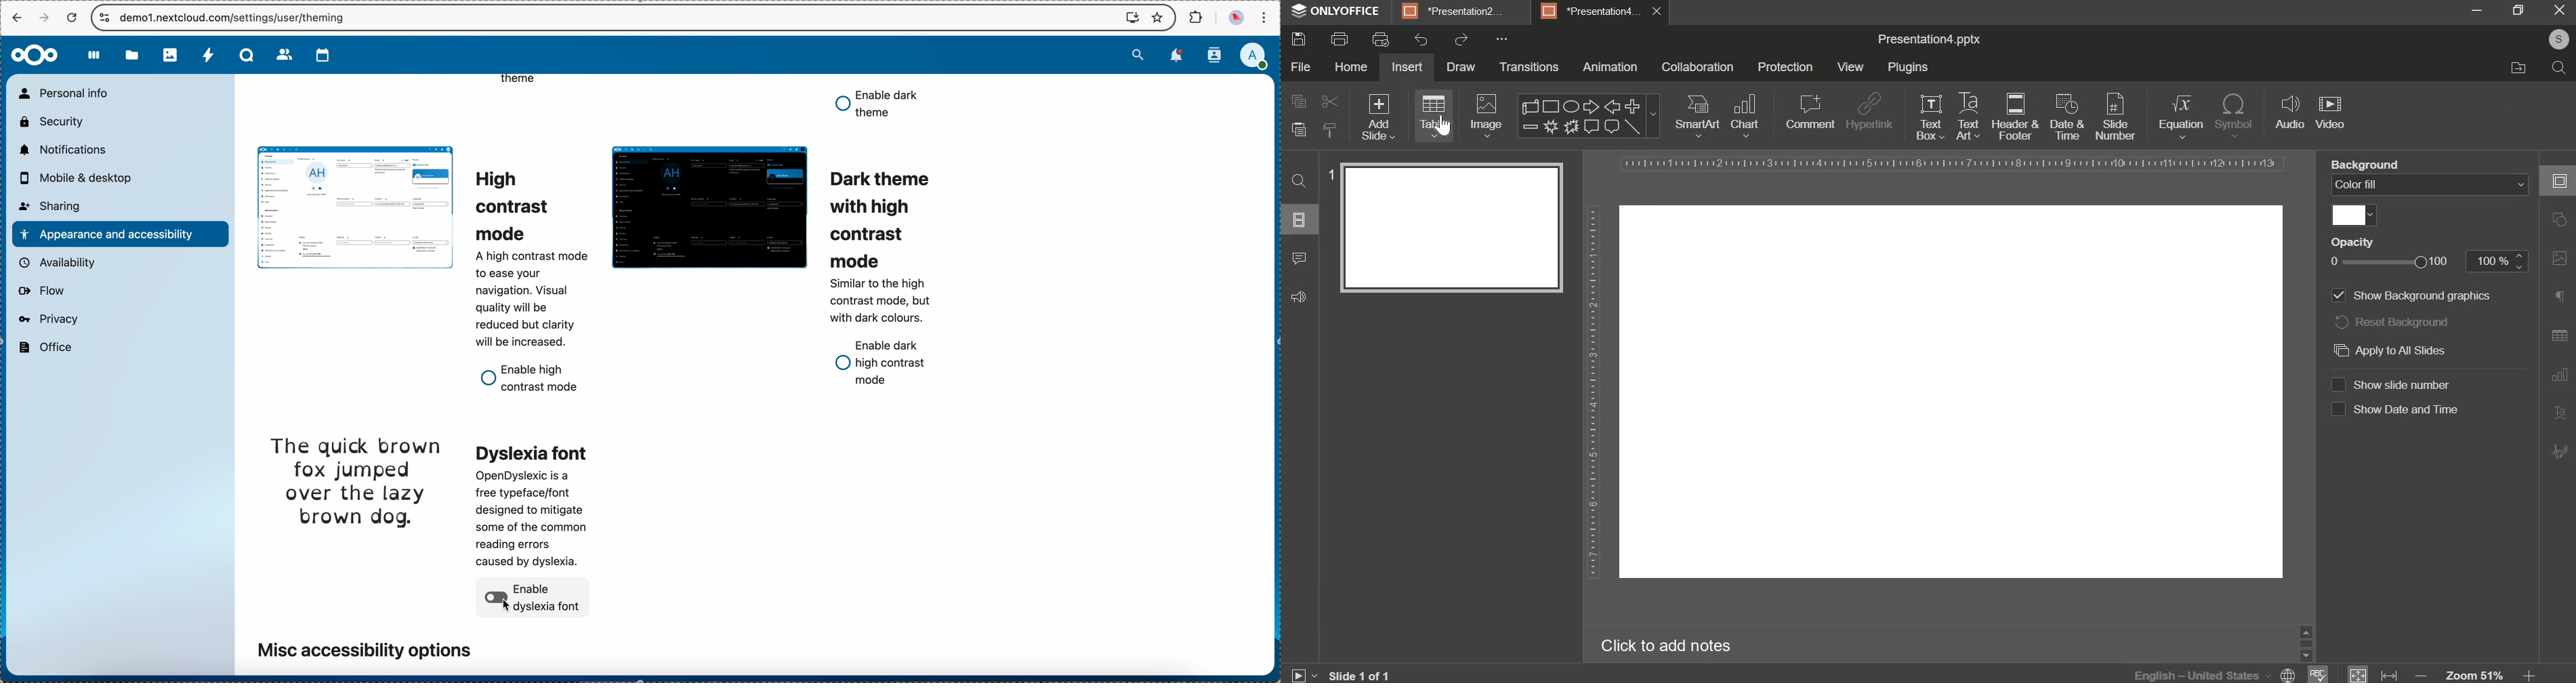  What do you see at coordinates (1298, 39) in the screenshot?
I see `save` at bounding box center [1298, 39].